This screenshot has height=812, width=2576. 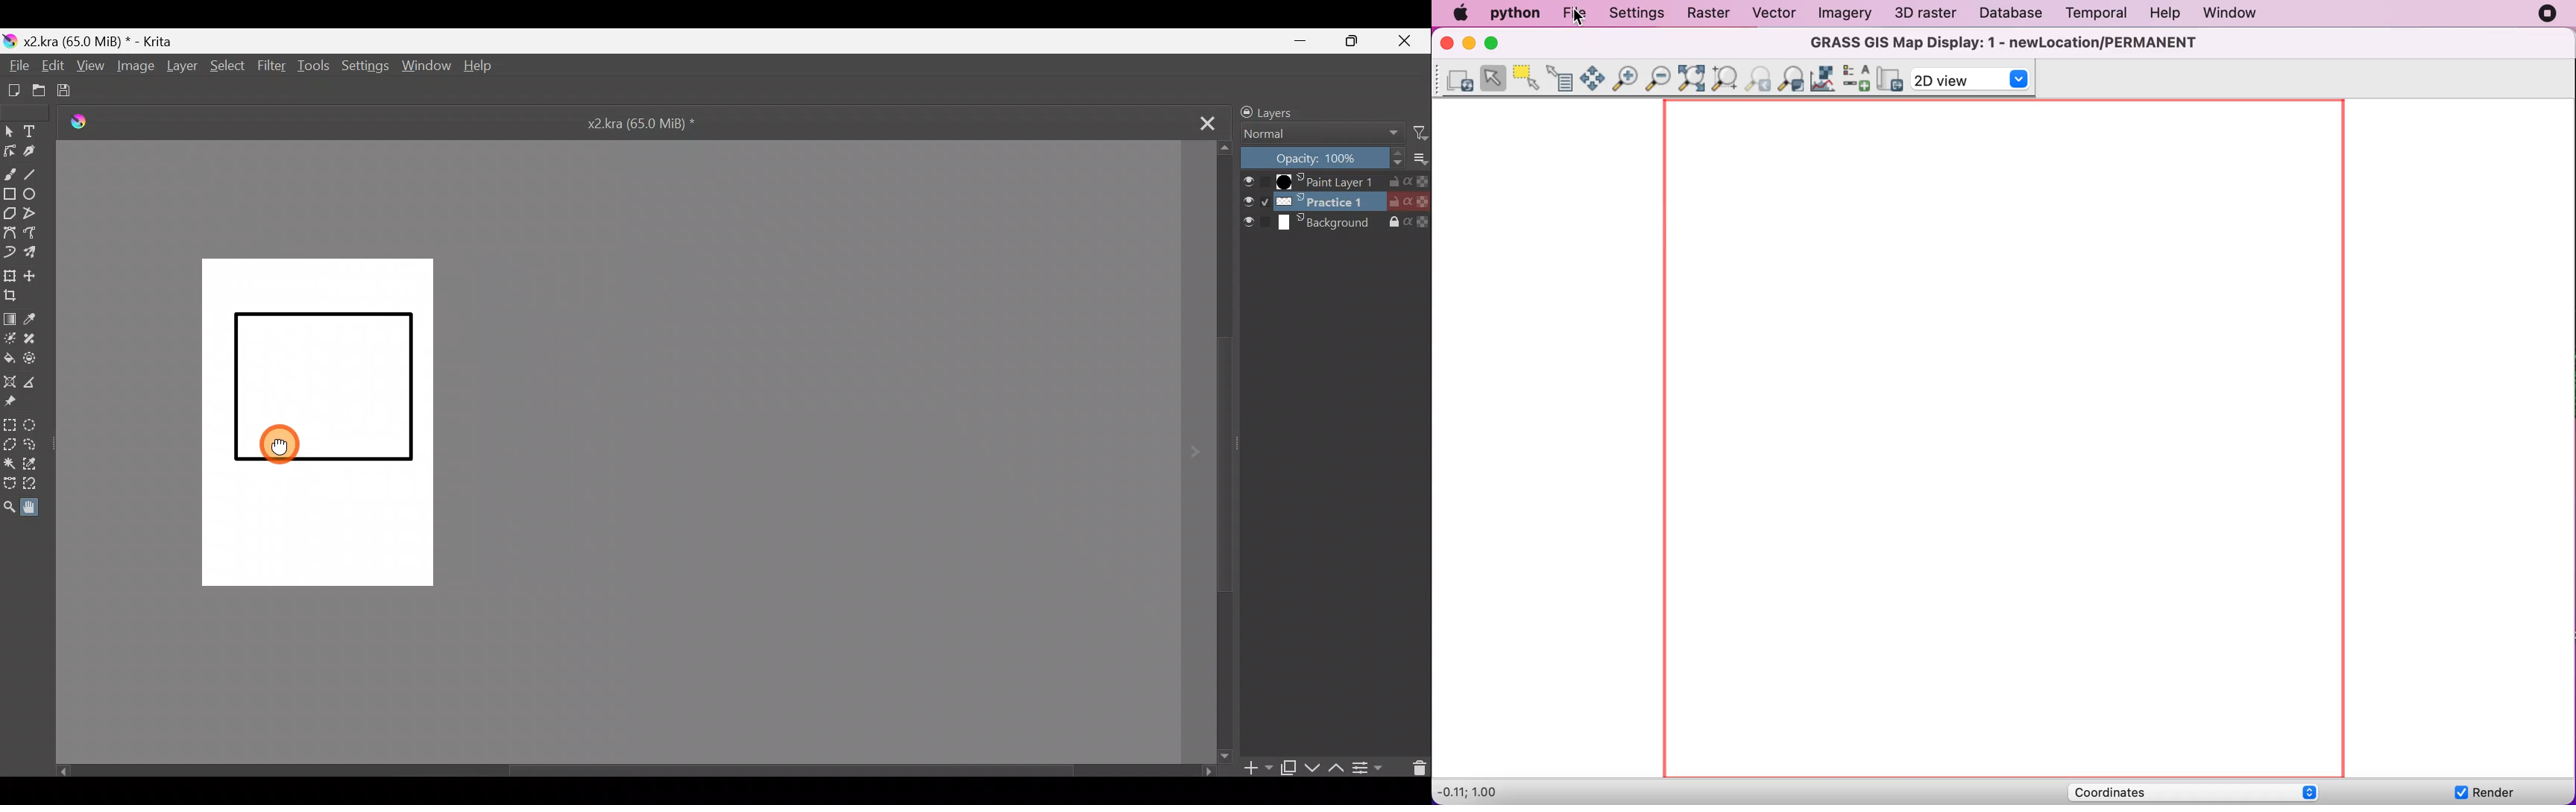 What do you see at coordinates (18, 402) in the screenshot?
I see `Reference images tool` at bounding box center [18, 402].